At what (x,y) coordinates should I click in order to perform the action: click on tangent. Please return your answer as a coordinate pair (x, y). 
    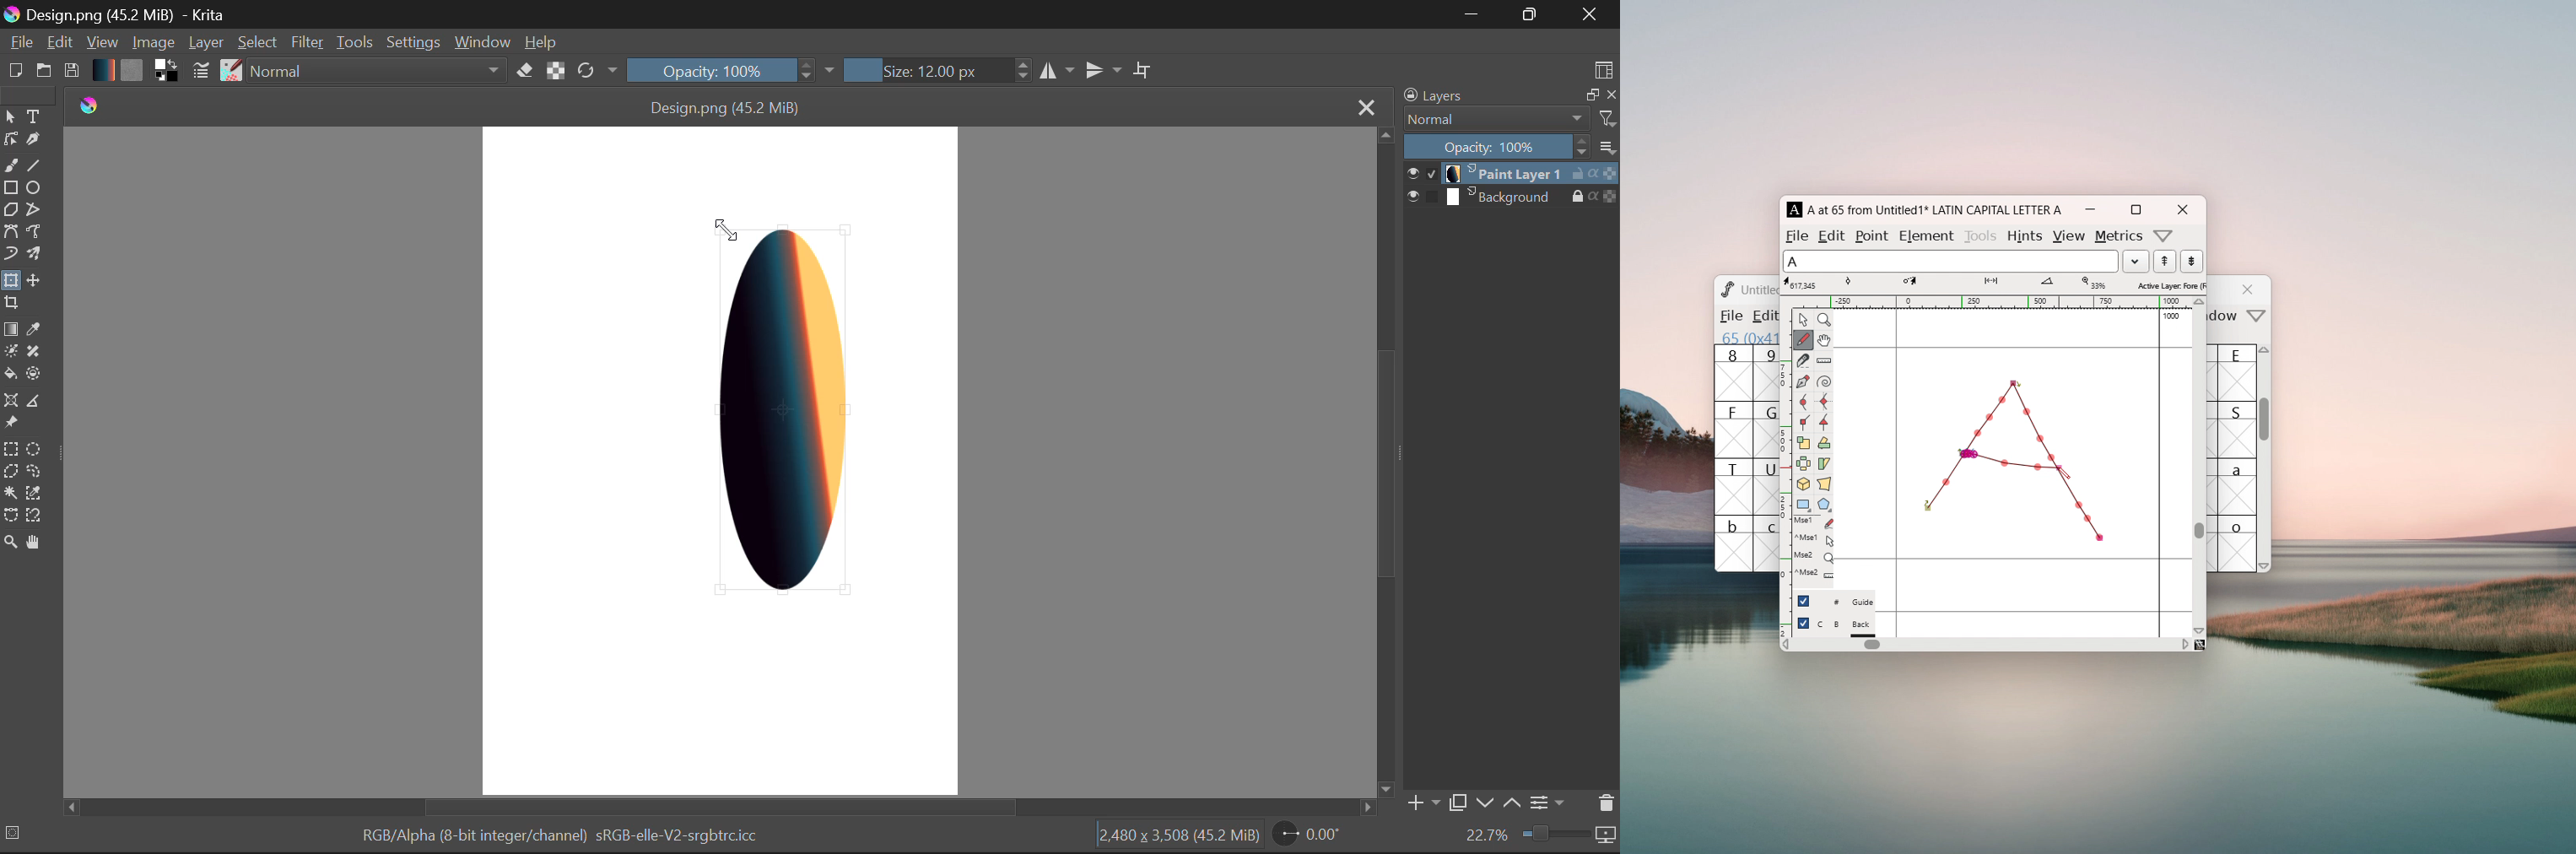
    Looking at the image, I should click on (1864, 282).